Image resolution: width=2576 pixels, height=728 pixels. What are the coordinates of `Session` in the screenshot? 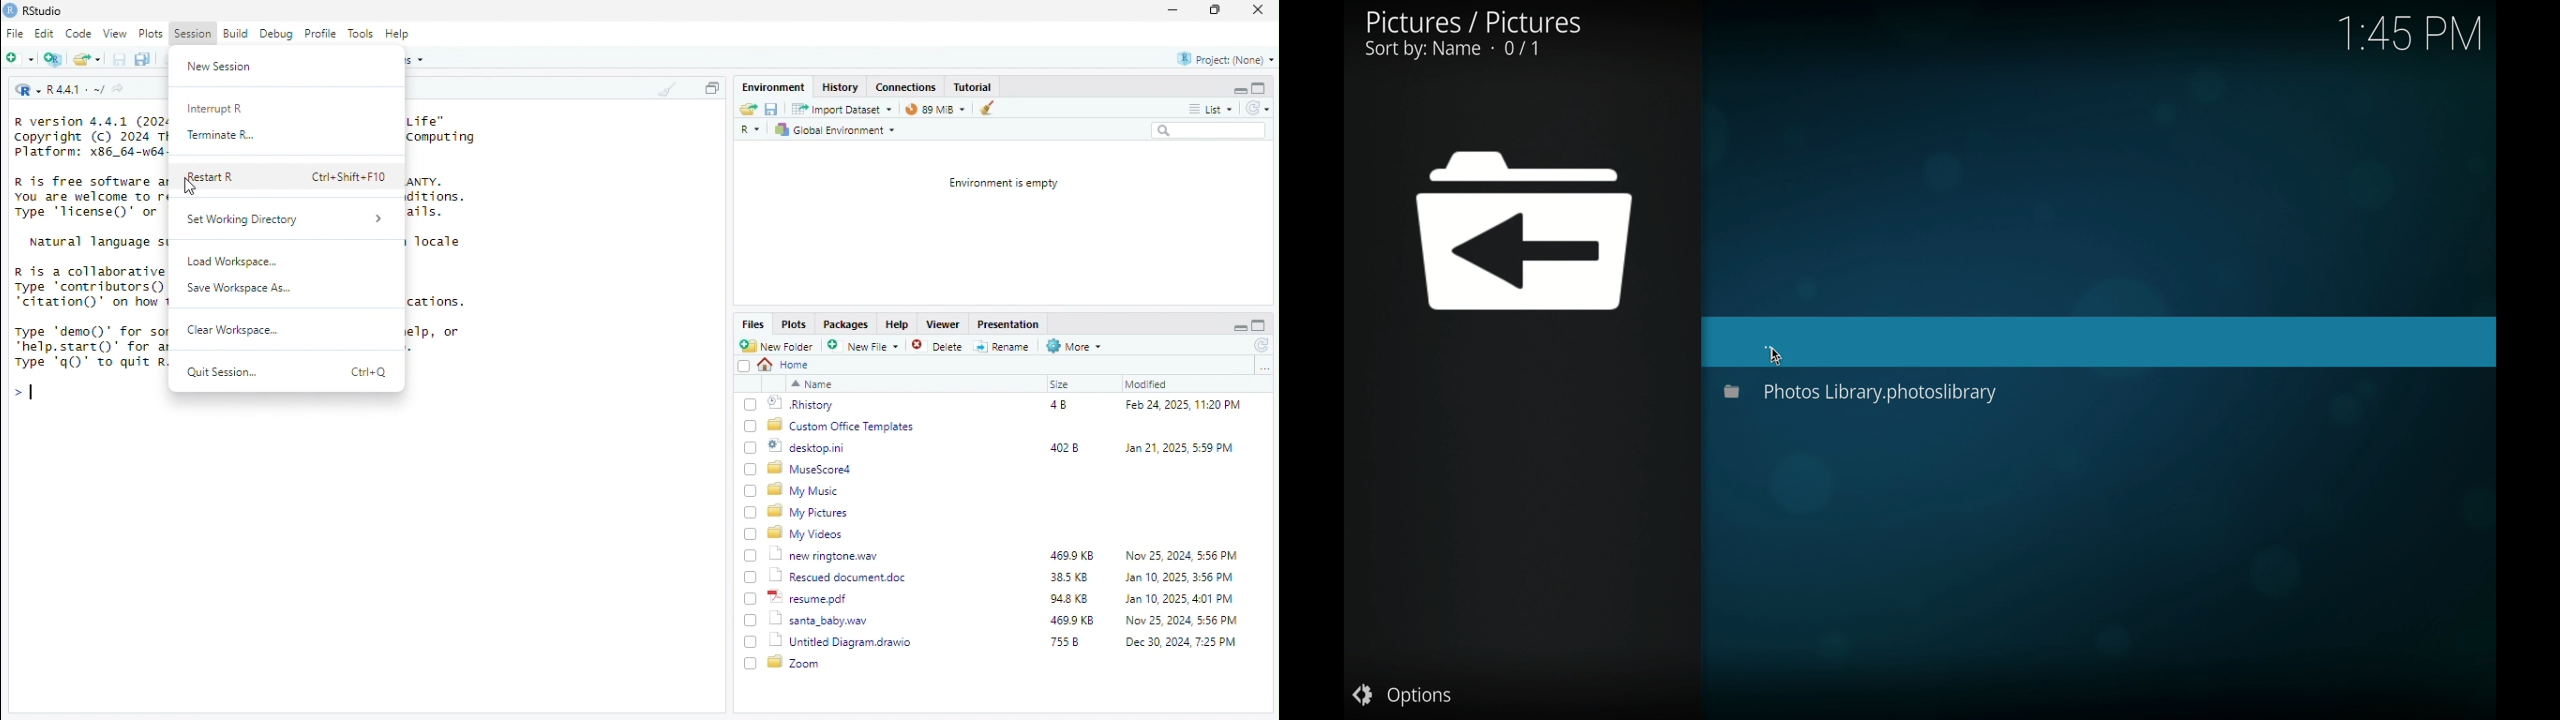 It's located at (194, 33).